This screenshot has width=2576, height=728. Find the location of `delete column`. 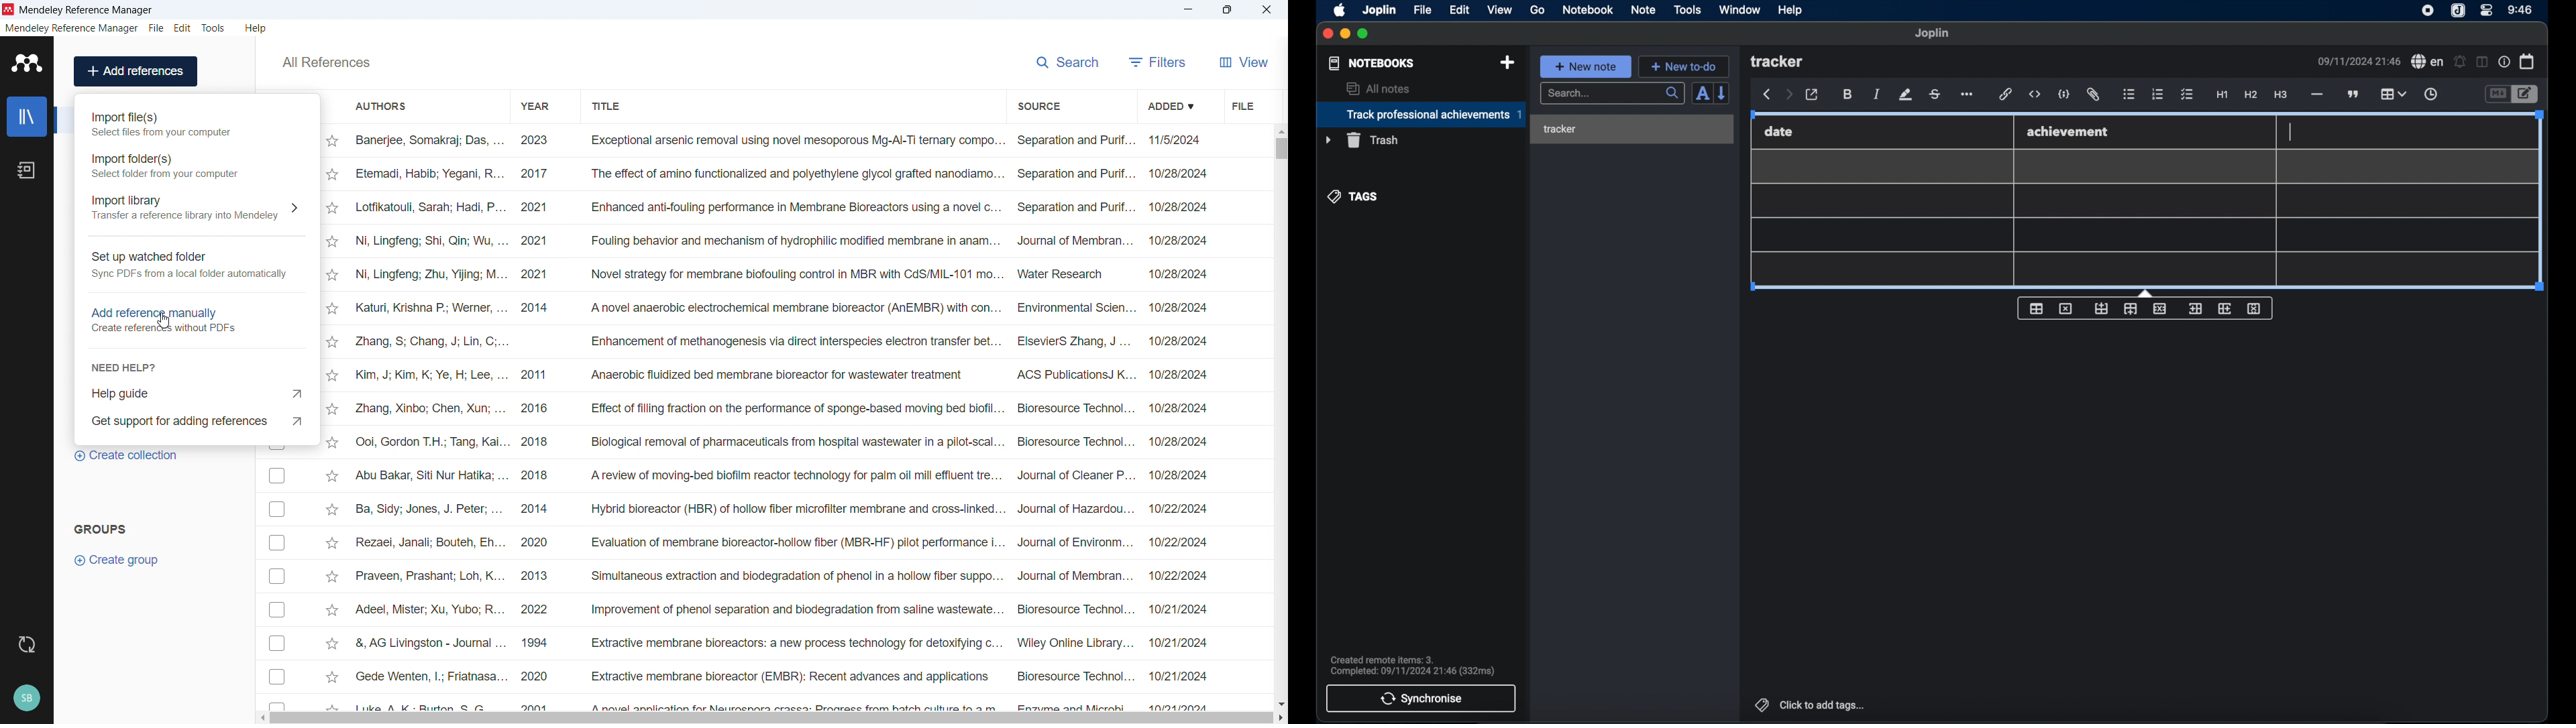

delete column is located at coordinates (2255, 309).